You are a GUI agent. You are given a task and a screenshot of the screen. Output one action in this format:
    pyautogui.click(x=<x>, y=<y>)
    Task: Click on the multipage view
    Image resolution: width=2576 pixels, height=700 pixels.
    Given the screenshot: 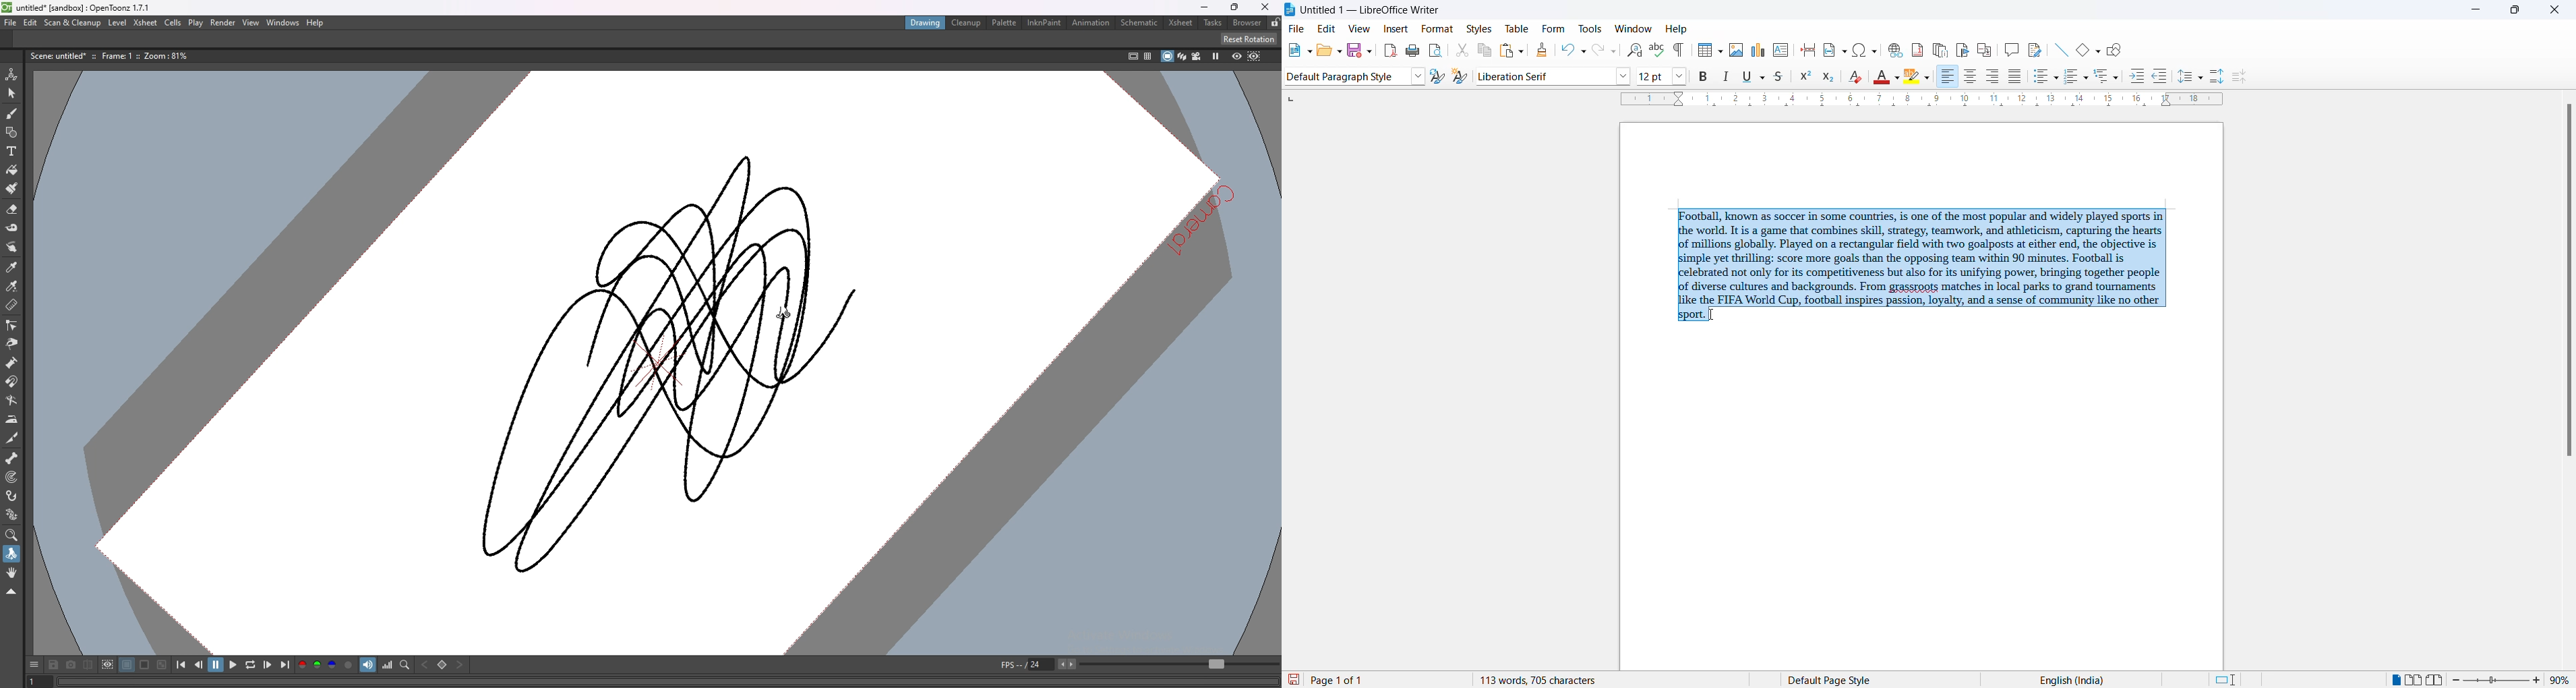 What is the action you would take?
    pyautogui.click(x=2416, y=681)
    